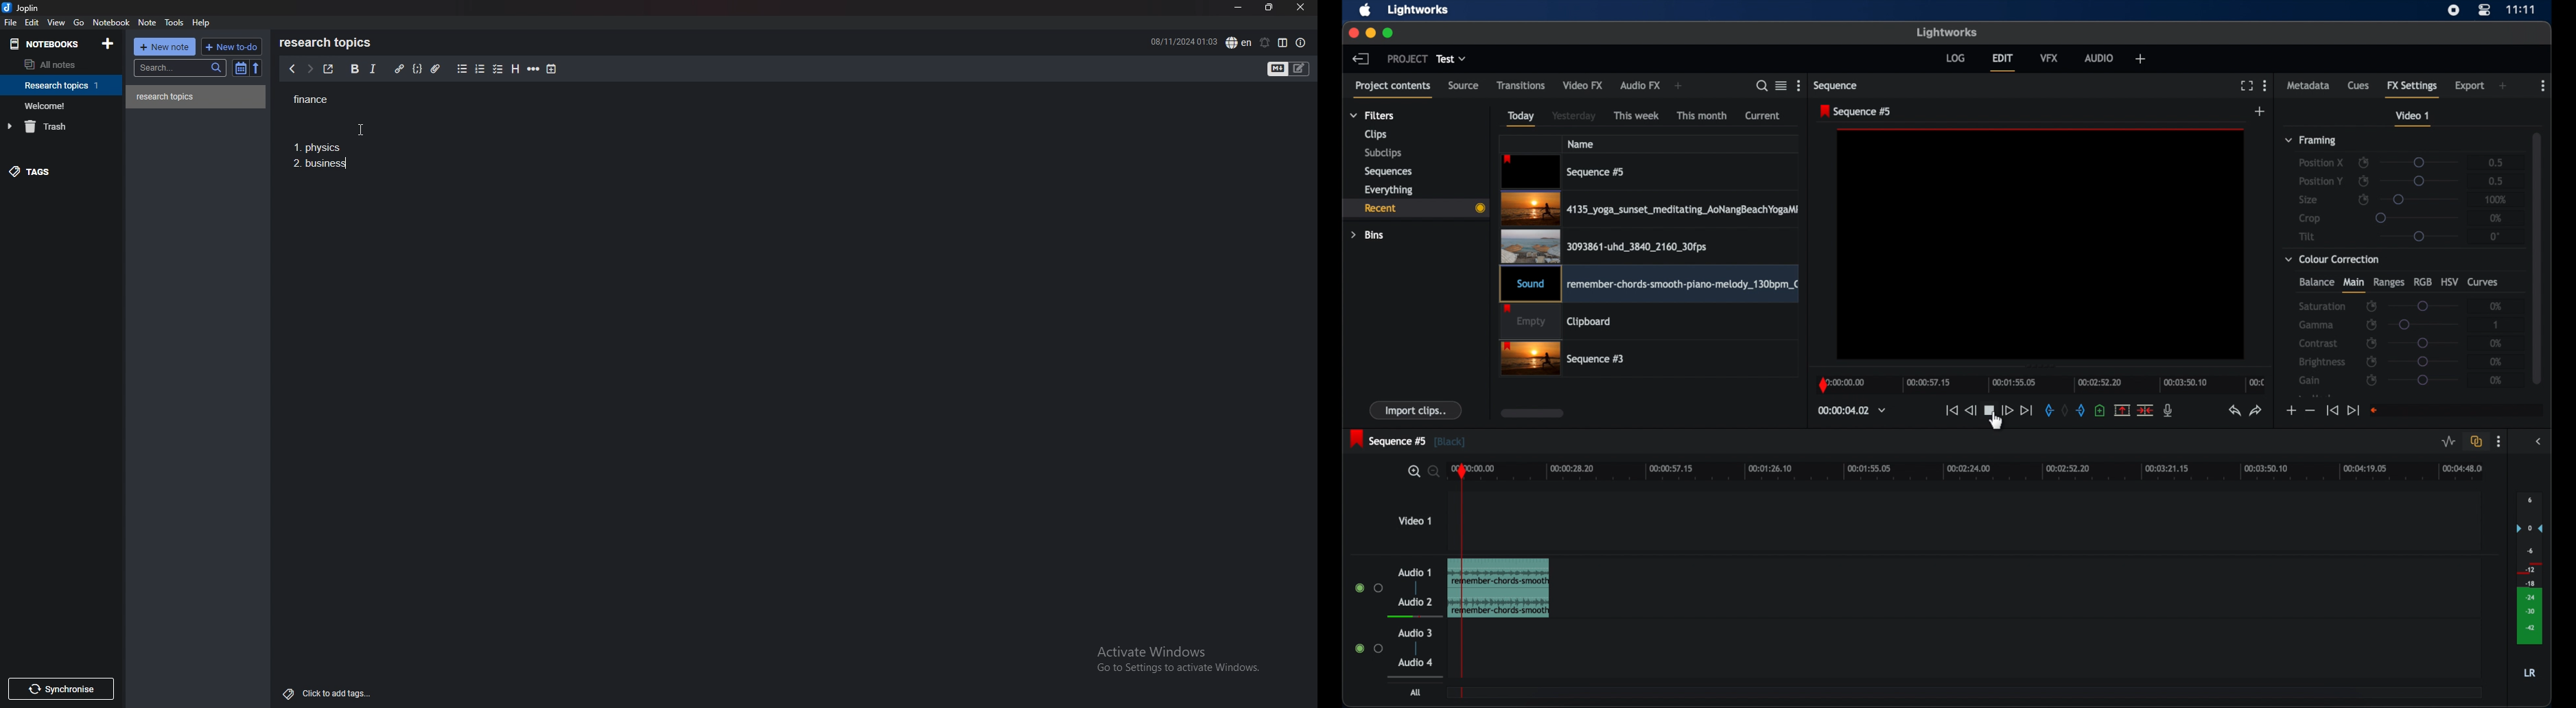 The height and width of the screenshot is (728, 2576). Describe the element at coordinates (1183, 41) in the screenshot. I see `08/11/2024 01:02` at that location.